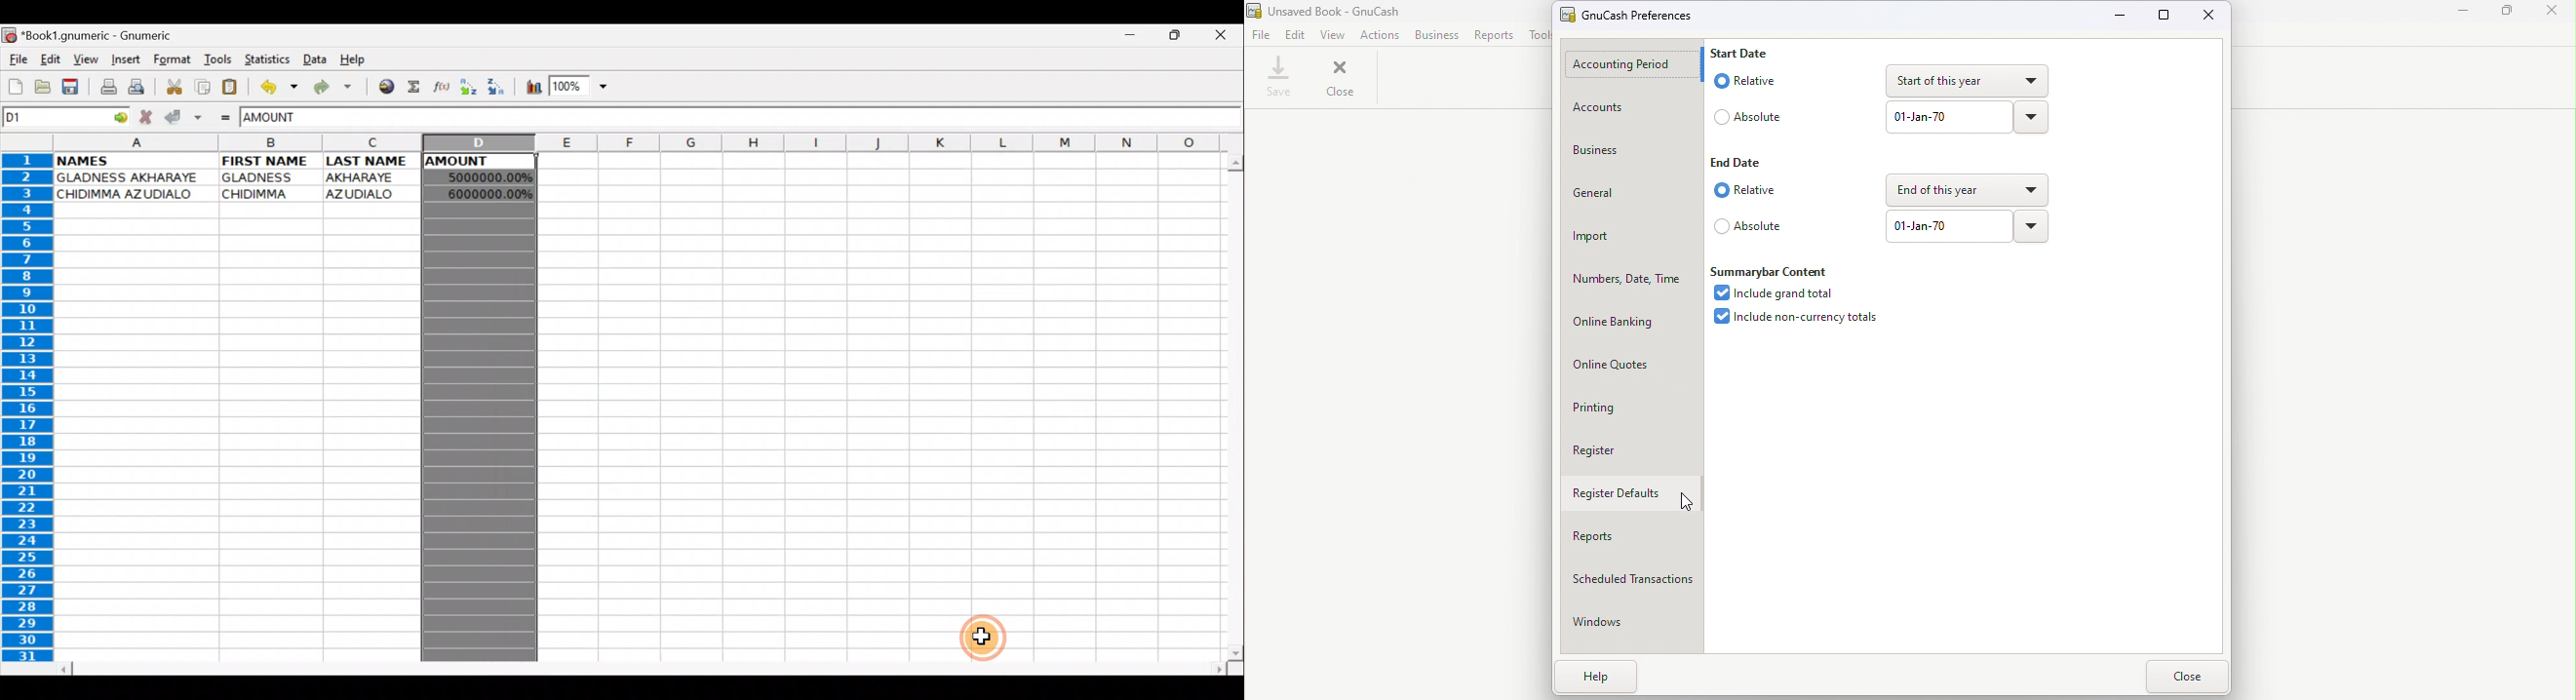 Image resolution: width=2576 pixels, height=700 pixels. I want to click on Relative, so click(1755, 82).